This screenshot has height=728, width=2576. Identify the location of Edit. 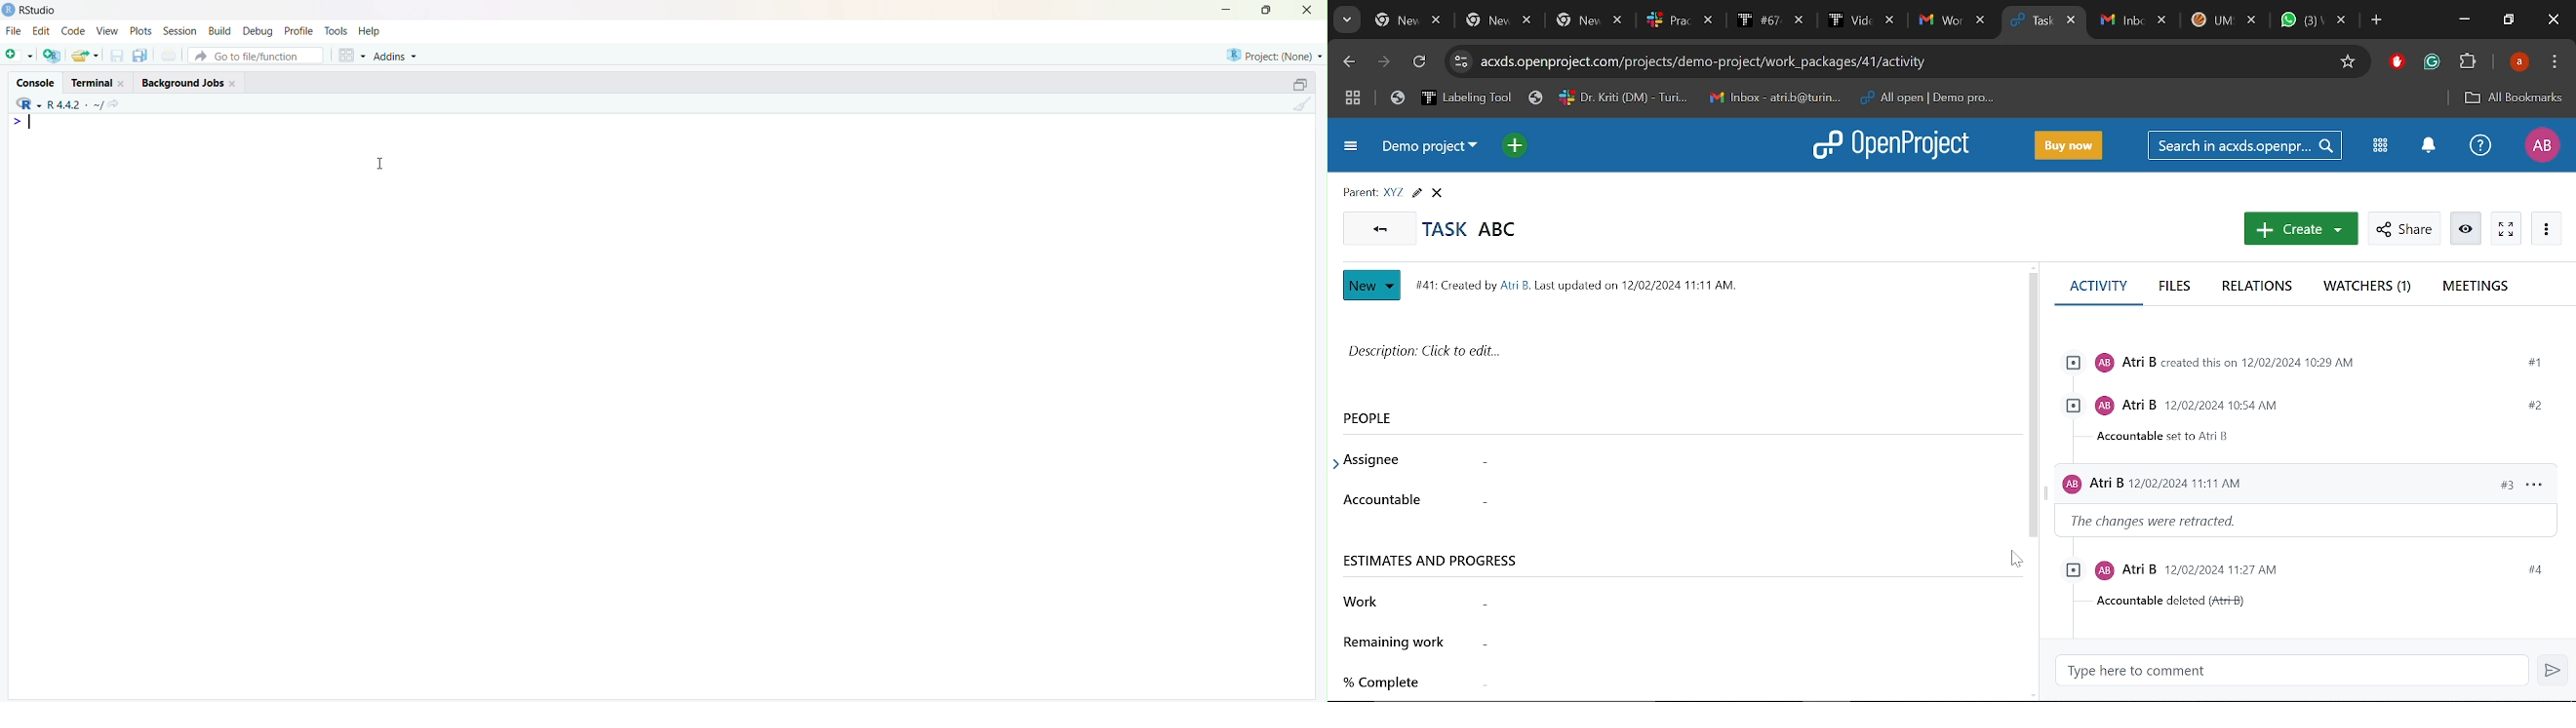
(42, 29).